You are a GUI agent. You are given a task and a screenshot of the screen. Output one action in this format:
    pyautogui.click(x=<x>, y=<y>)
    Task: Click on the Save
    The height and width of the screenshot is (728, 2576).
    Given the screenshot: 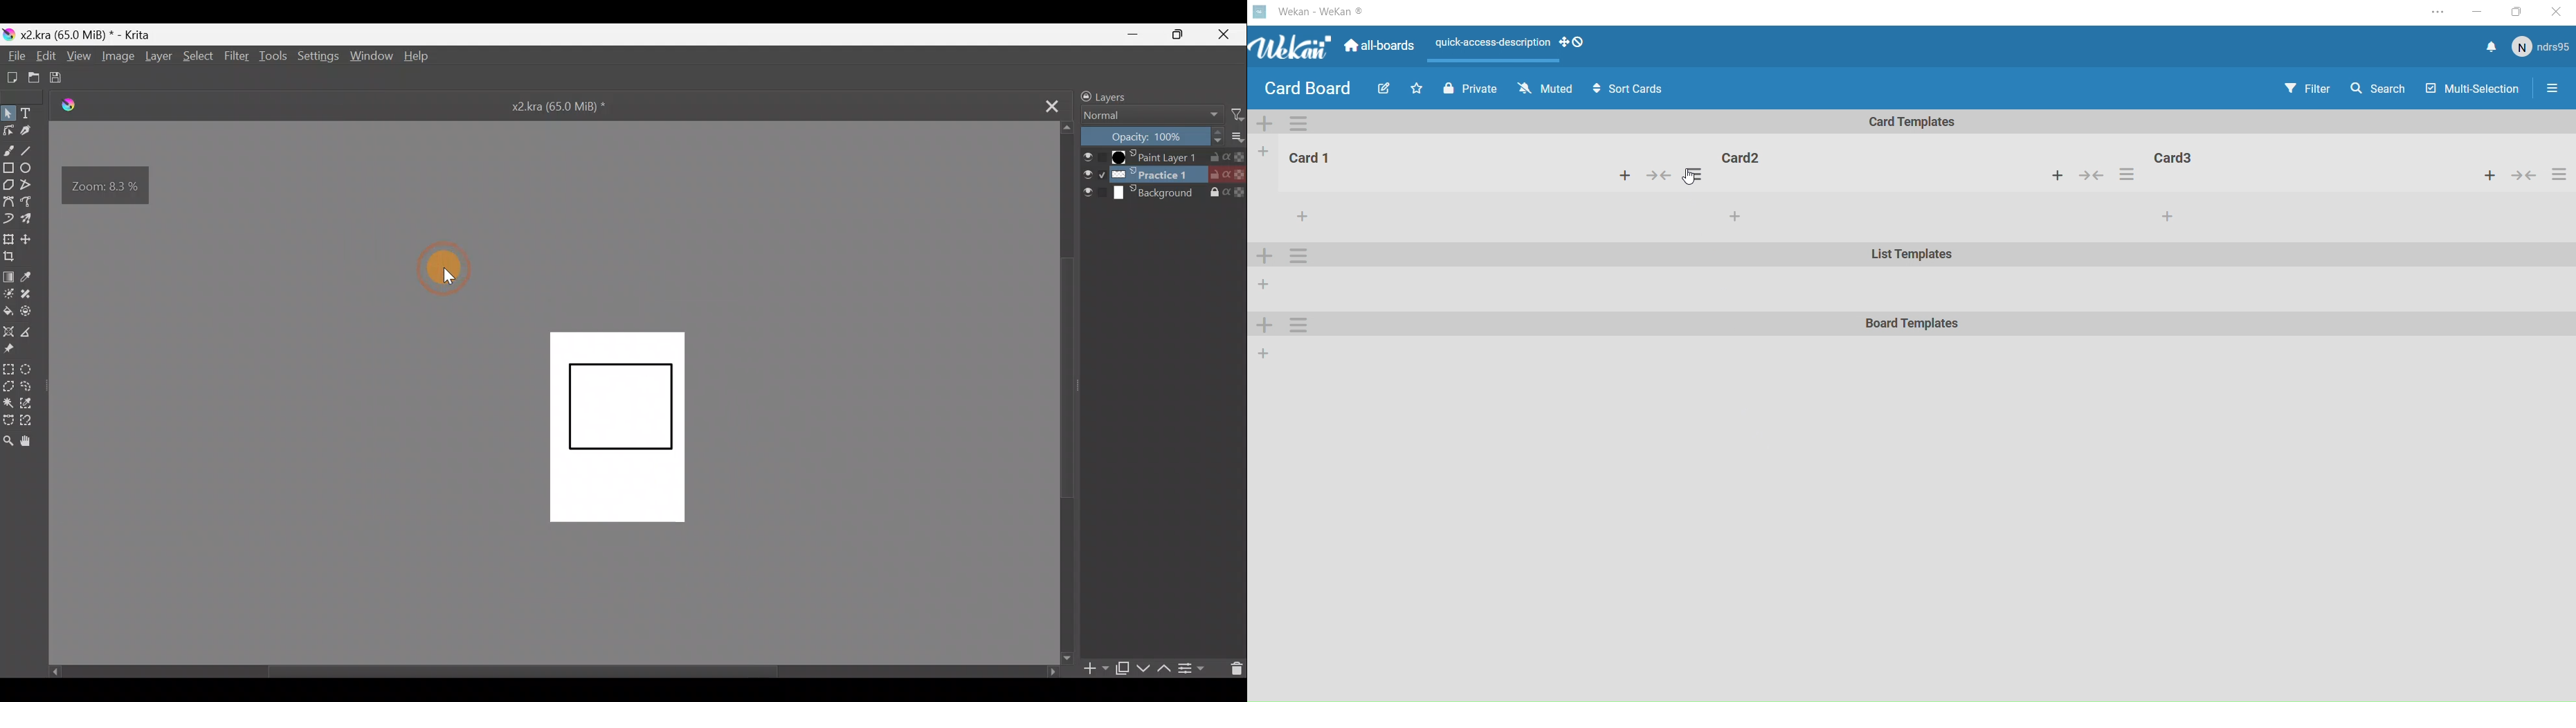 What is the action you would take?
    pyautogui.click(x=60, y=77)
    